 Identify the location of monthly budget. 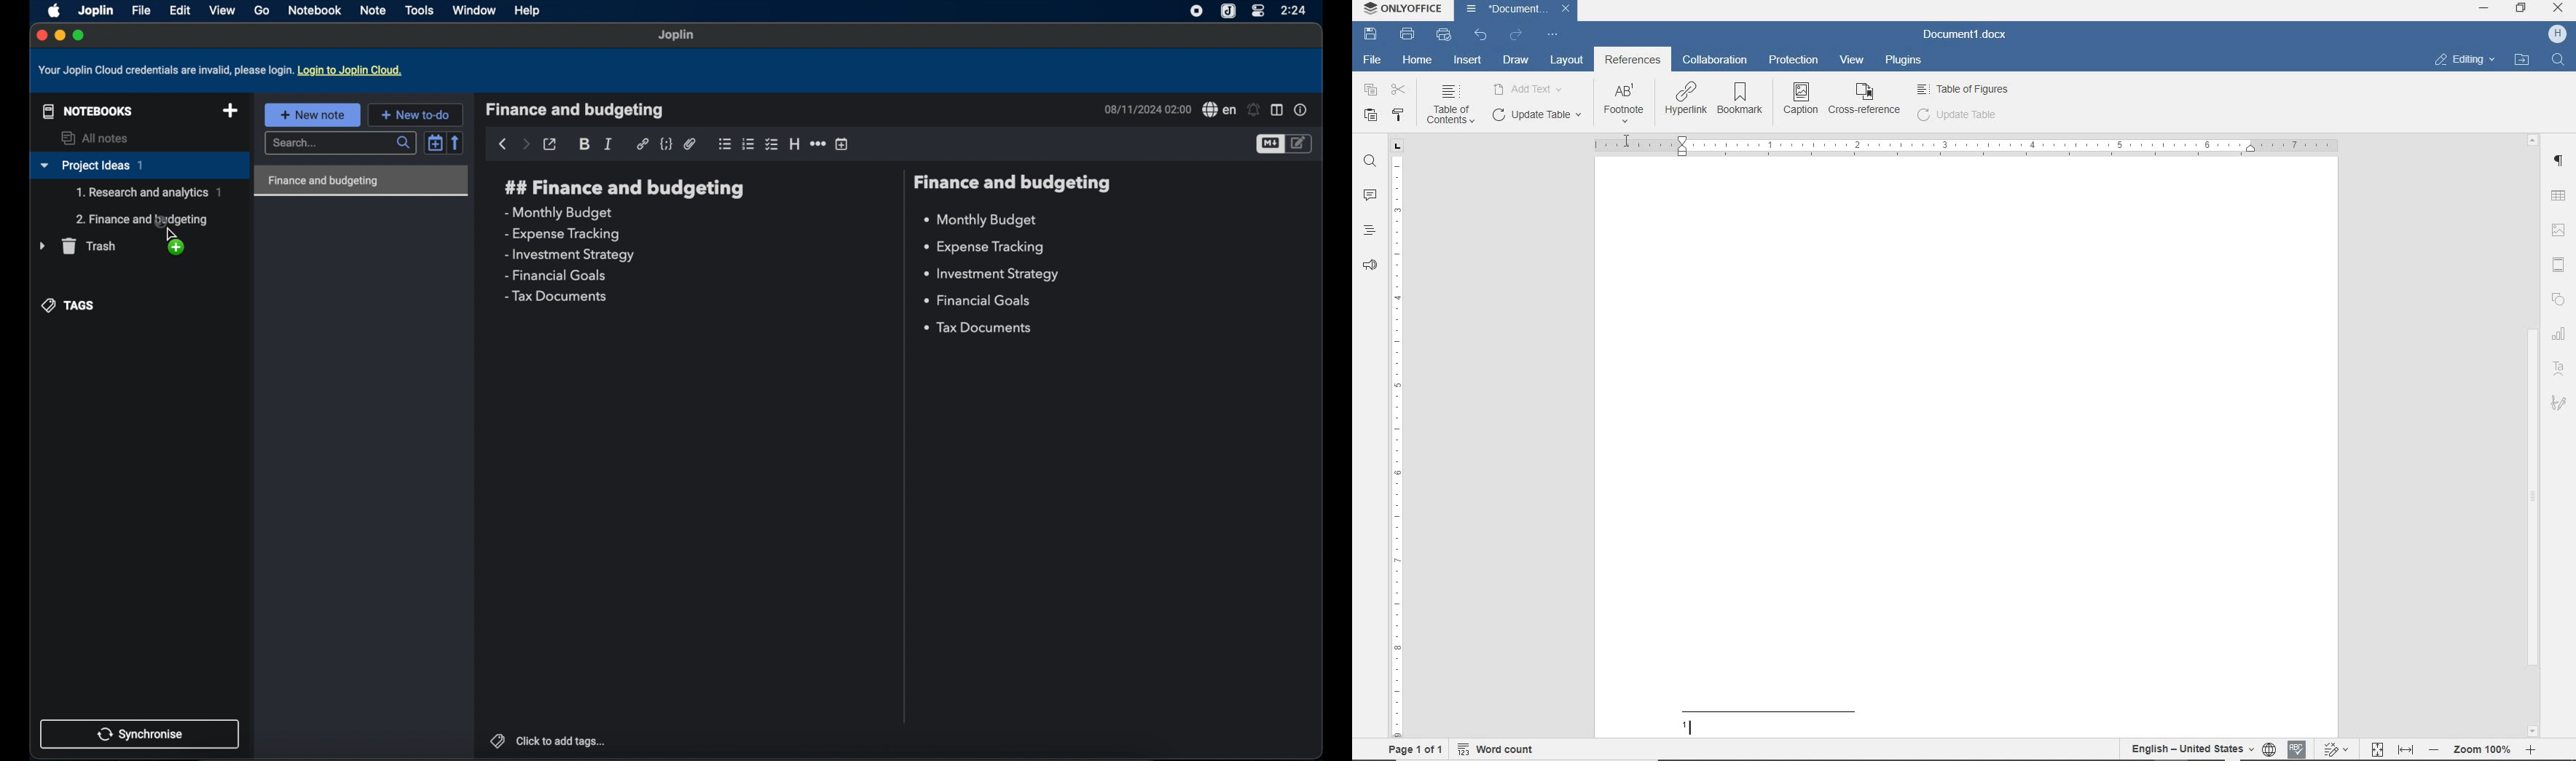
(557, 213).